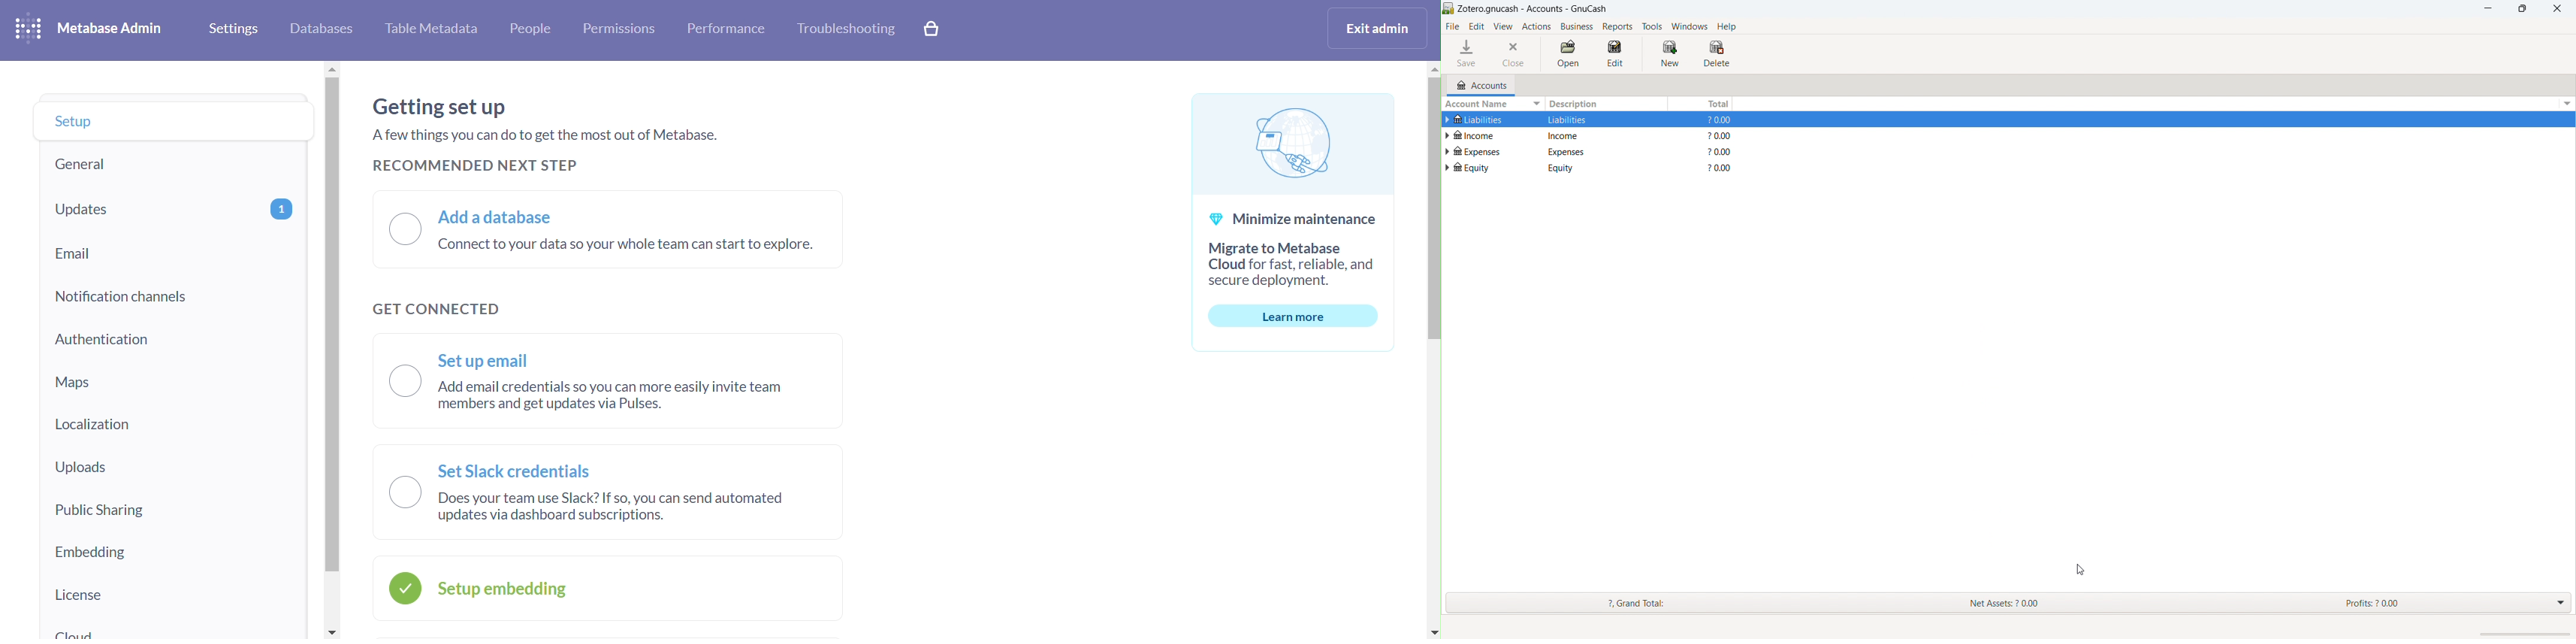 This screenshot has height=644, width=2576. Describe the element at coordinates (1618, 54) in the screenshot. I see `edit` at that location.